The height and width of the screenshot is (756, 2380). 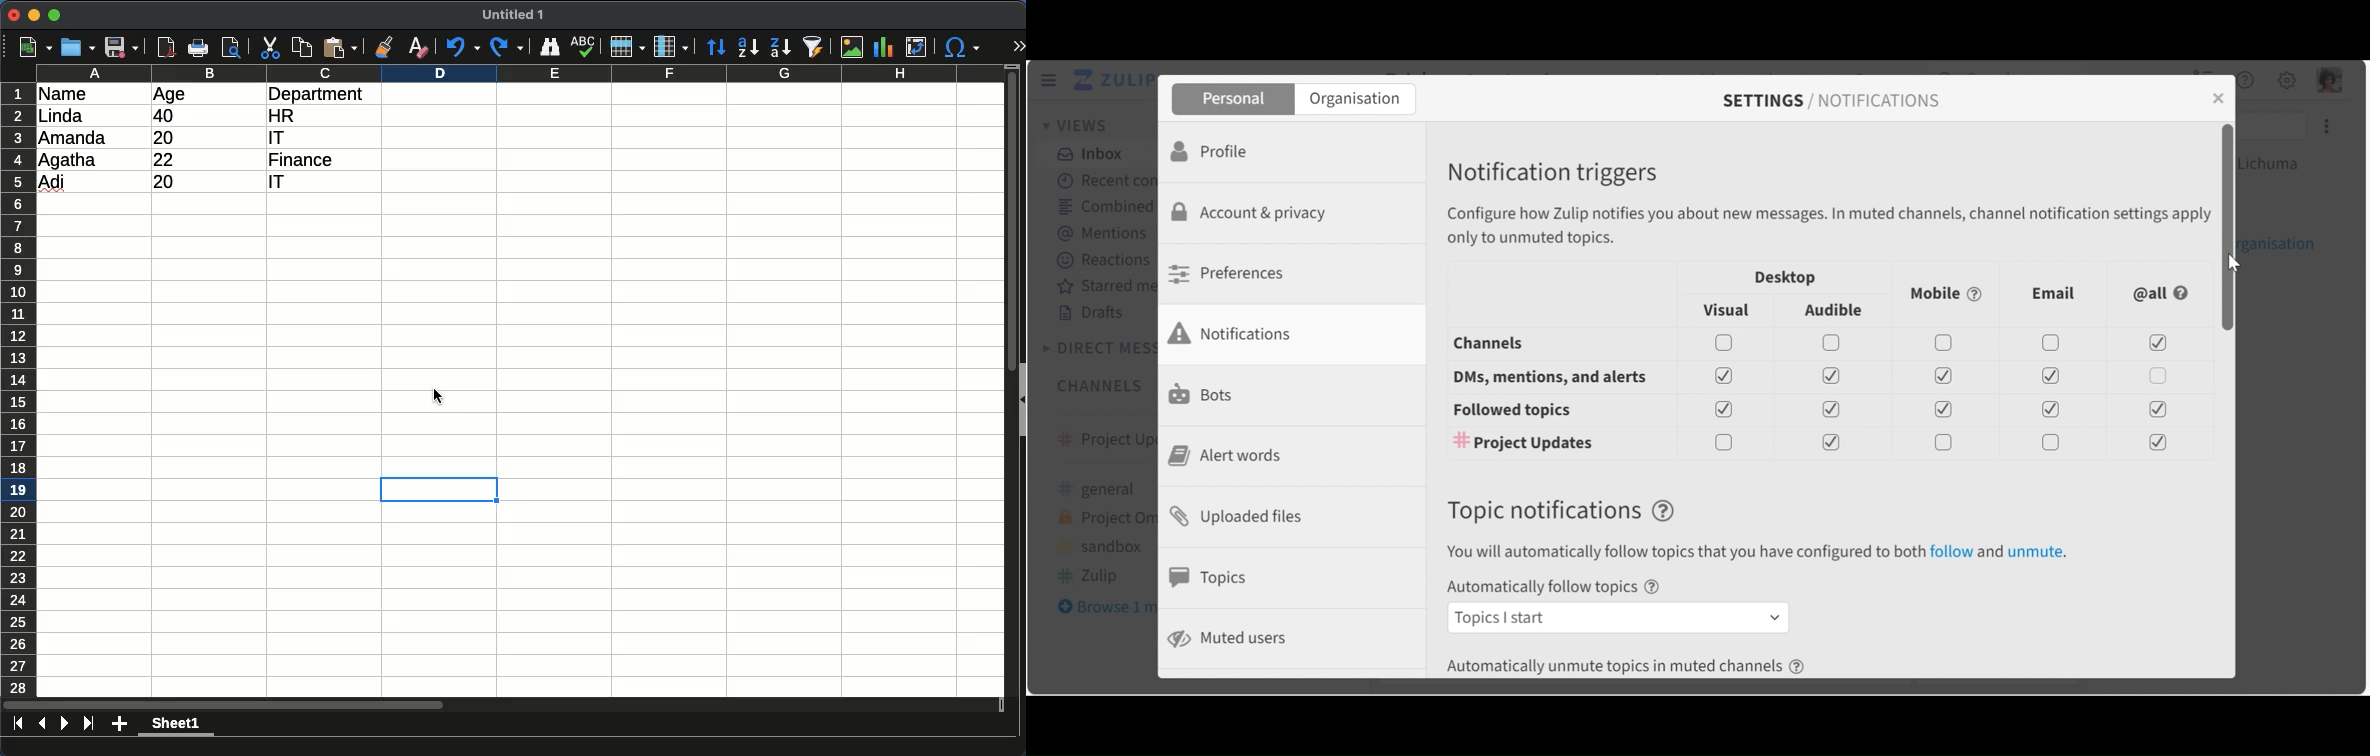 I want to click on cursor, so click(x=438, y=397).